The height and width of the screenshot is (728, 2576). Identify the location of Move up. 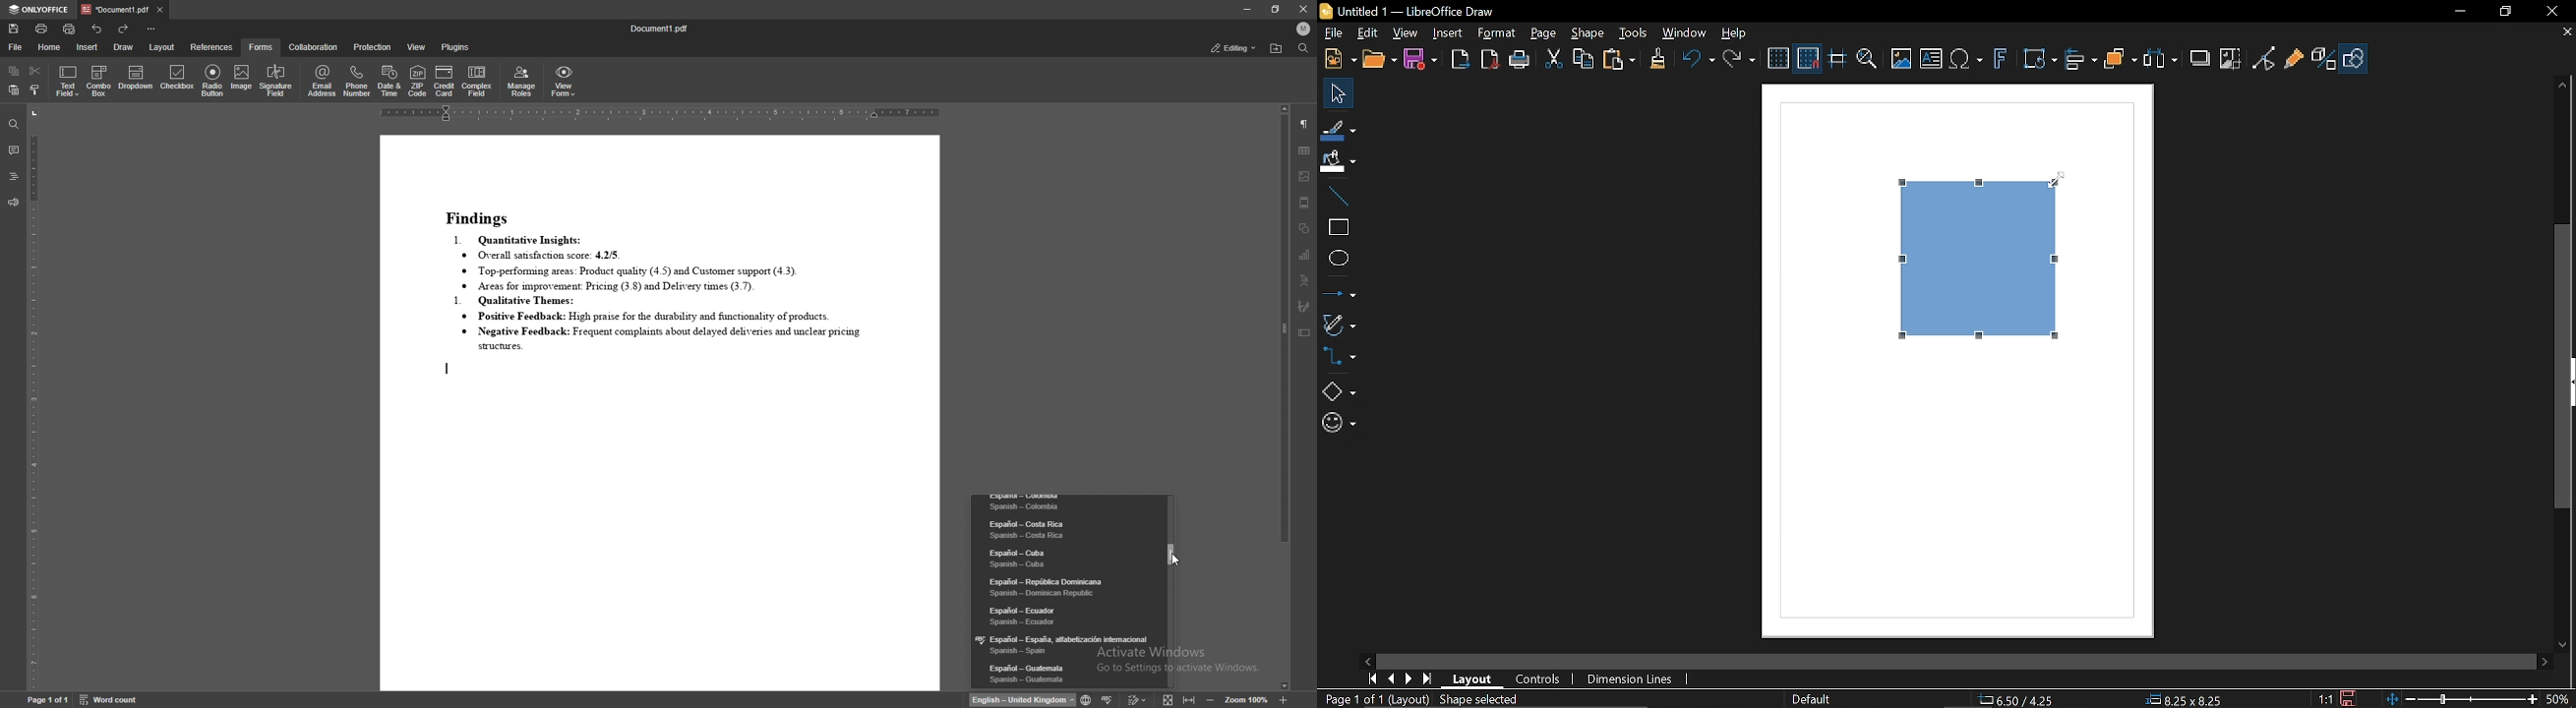
(2560, 82).